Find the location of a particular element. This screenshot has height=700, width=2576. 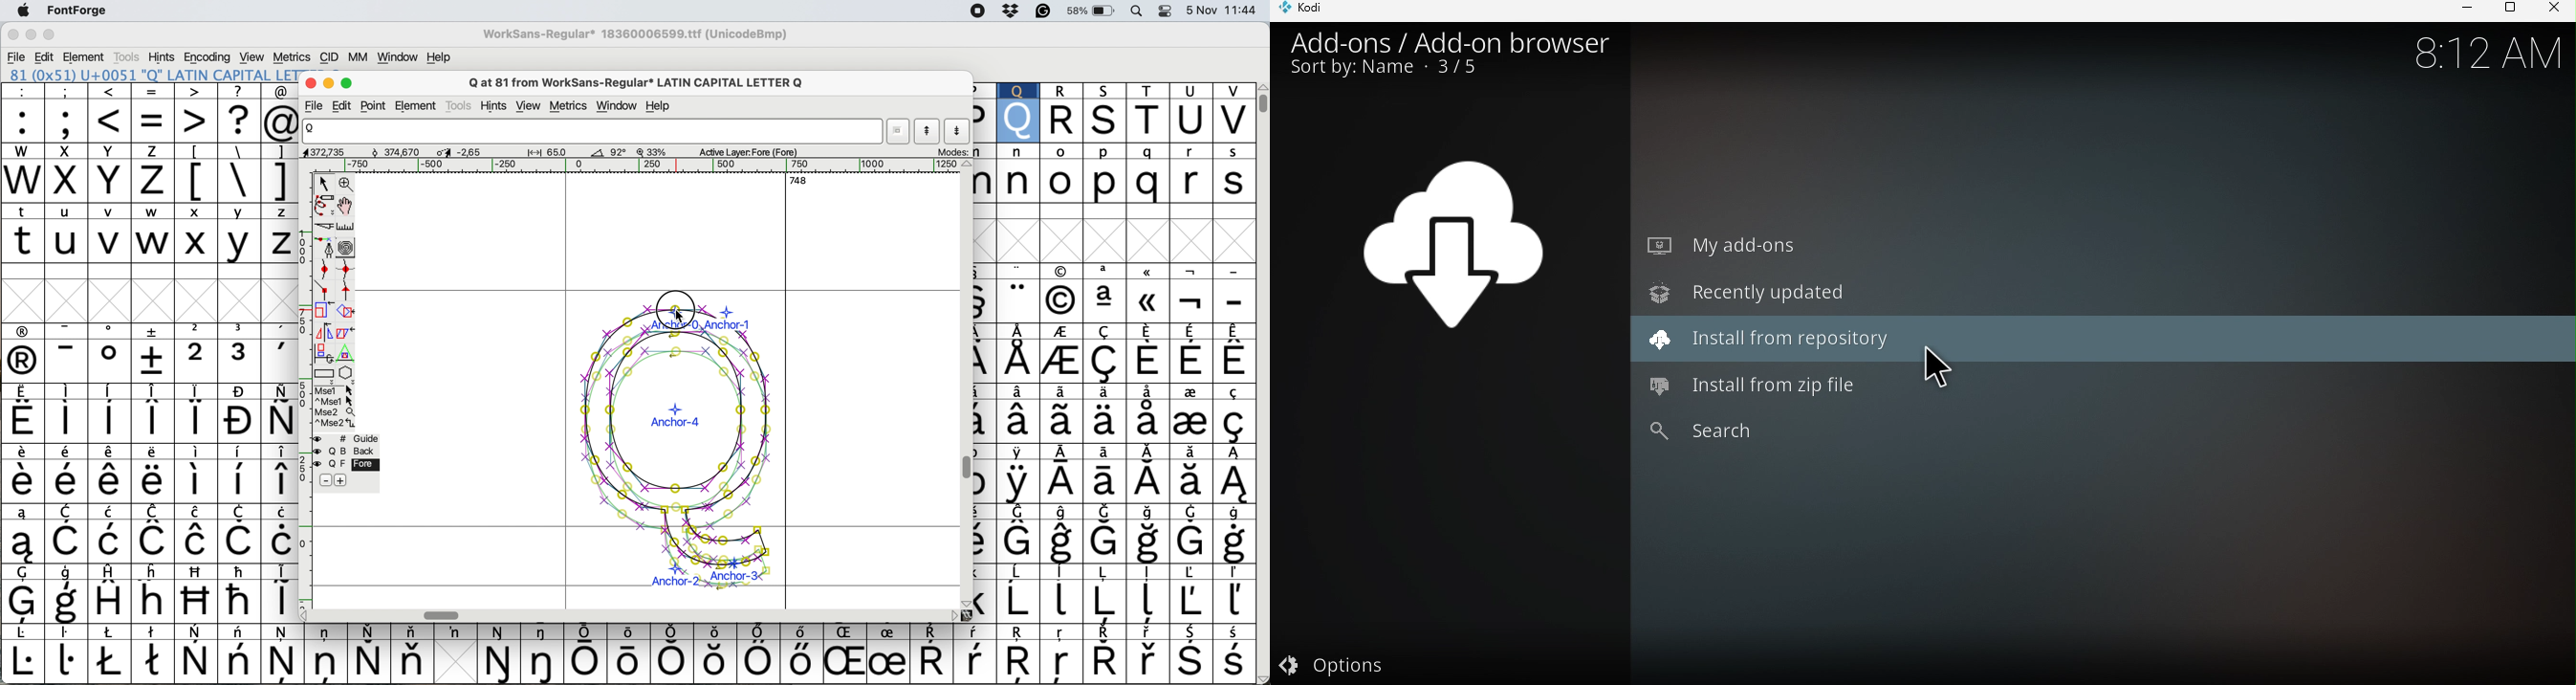

Recently updated is located at coordinates (2101, 291).